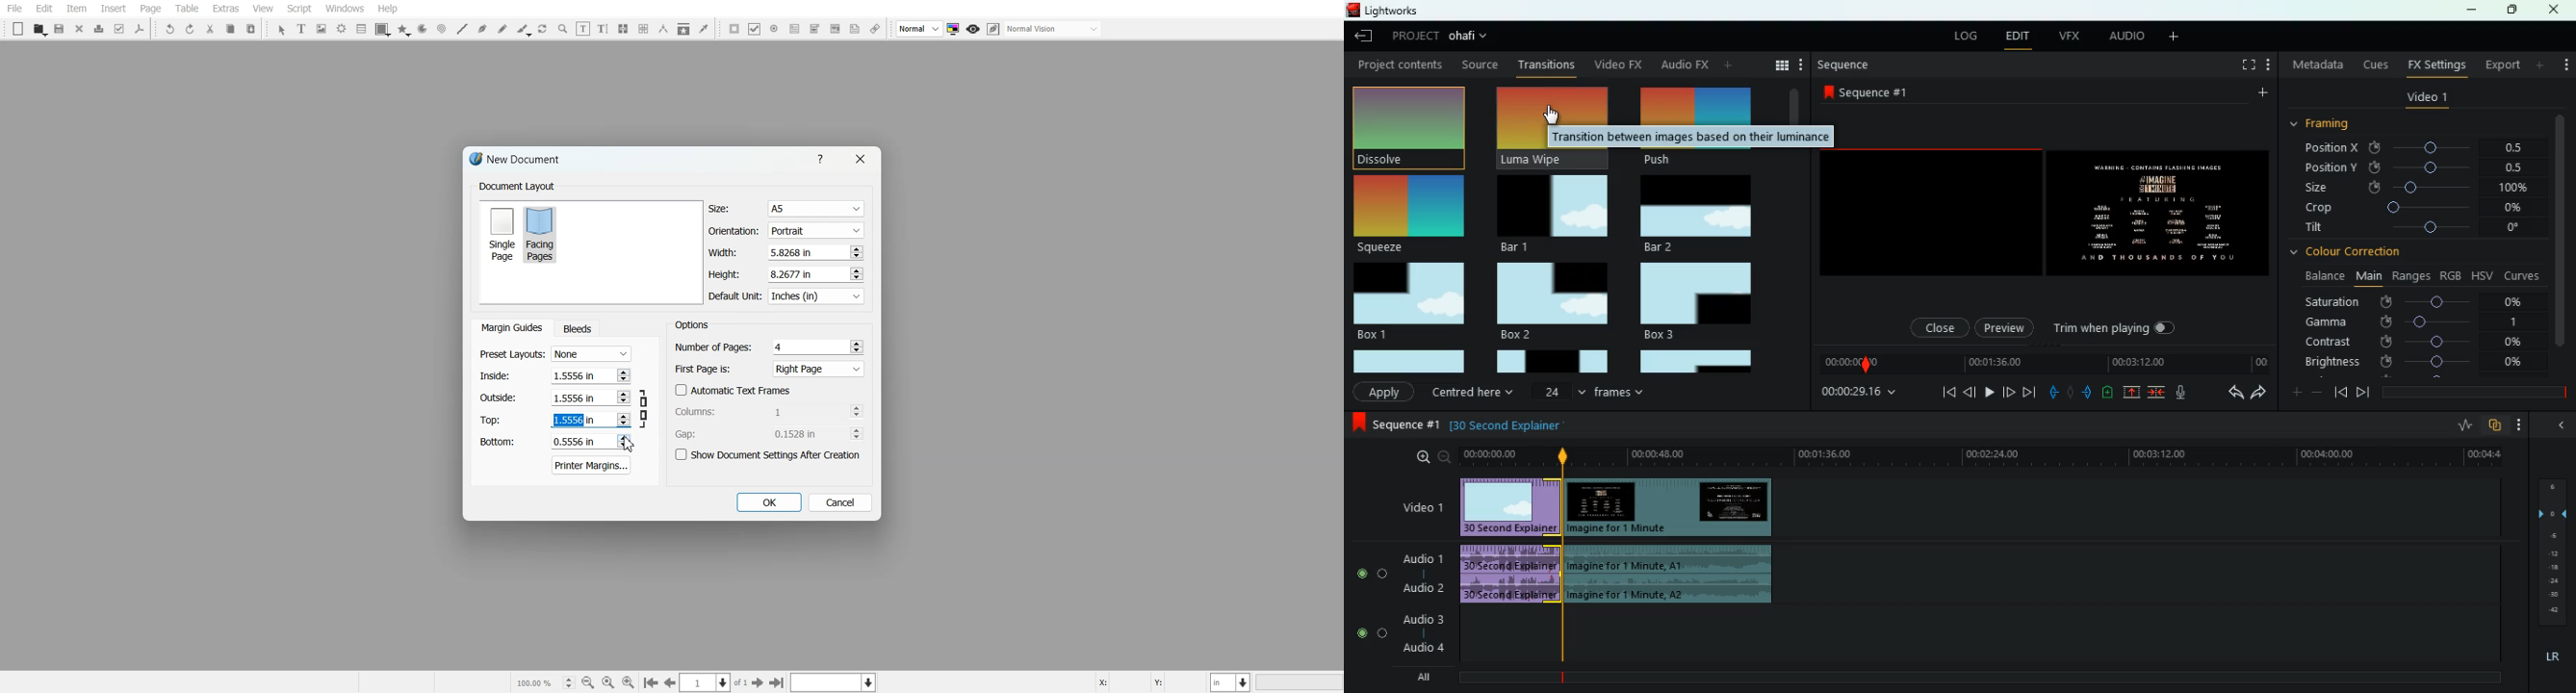 The image size is (2576, 700). What do you see at coordinates (974, 29) in the screenshot?
I see `Preview mode` at bounding box center [974, 29].